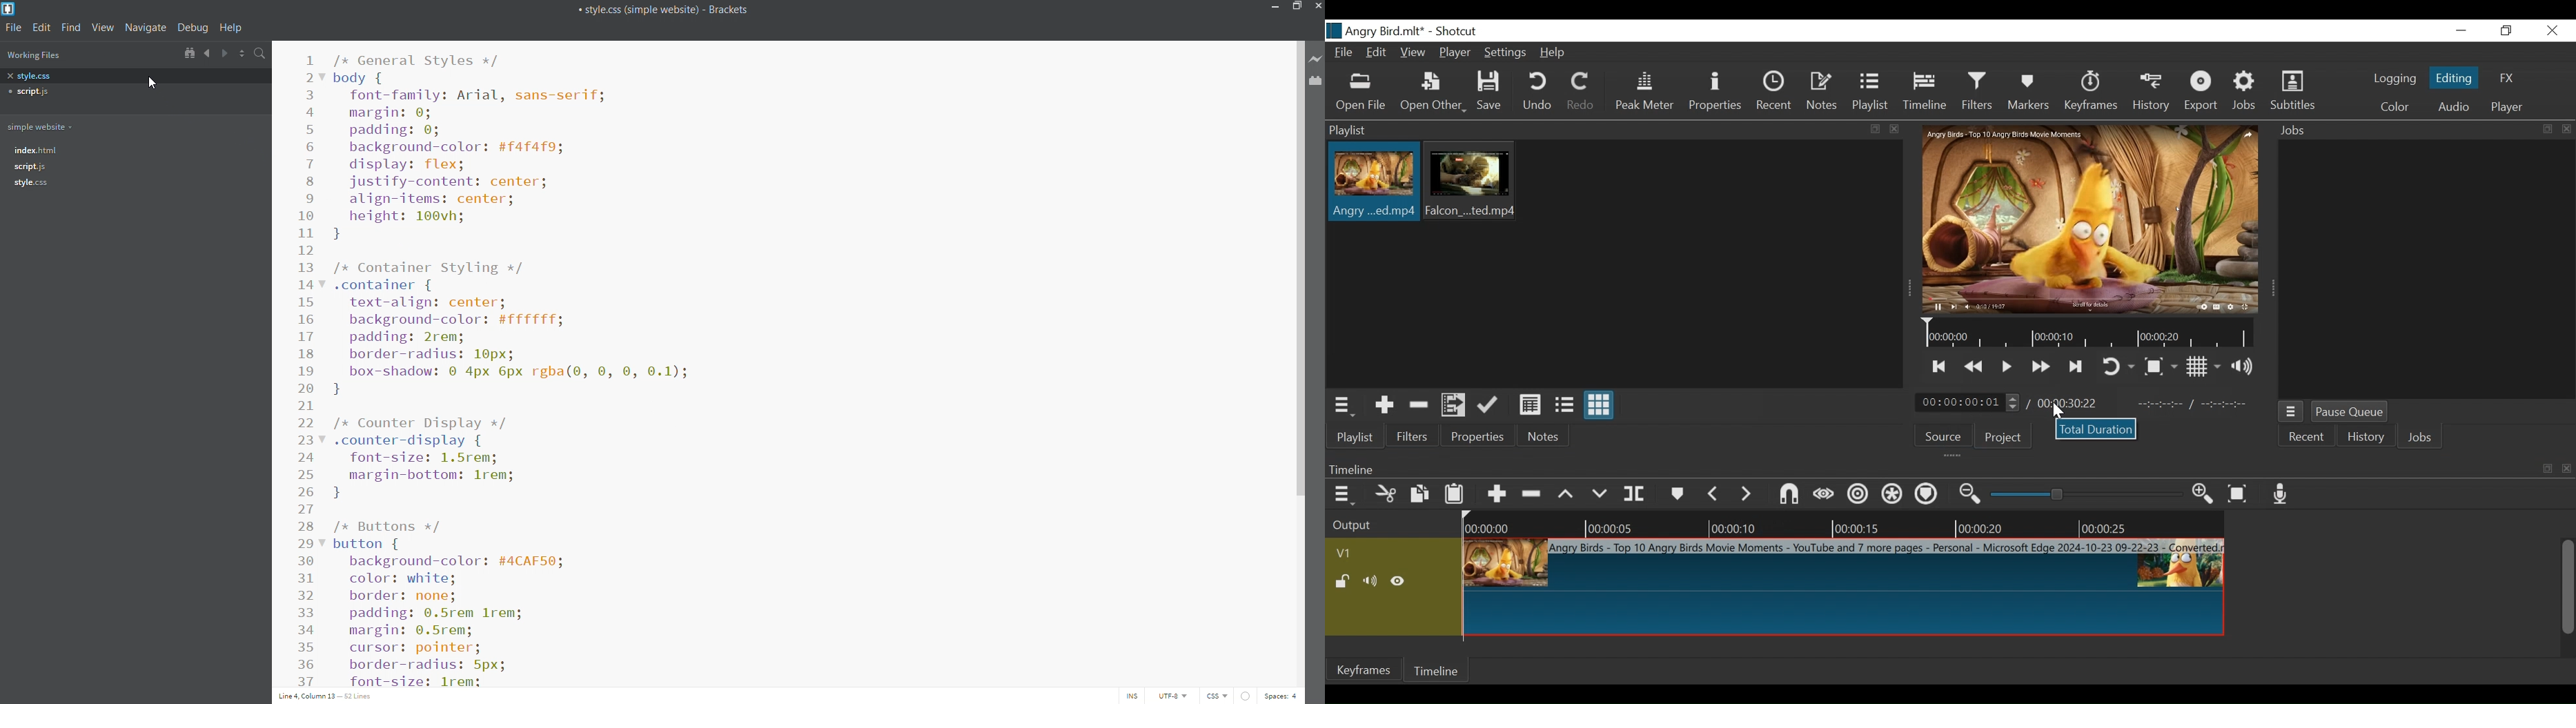  What do you see at coordinates (1565, 403) in the screenshot?
I see `View as files` at bounding box center [1565, 403].